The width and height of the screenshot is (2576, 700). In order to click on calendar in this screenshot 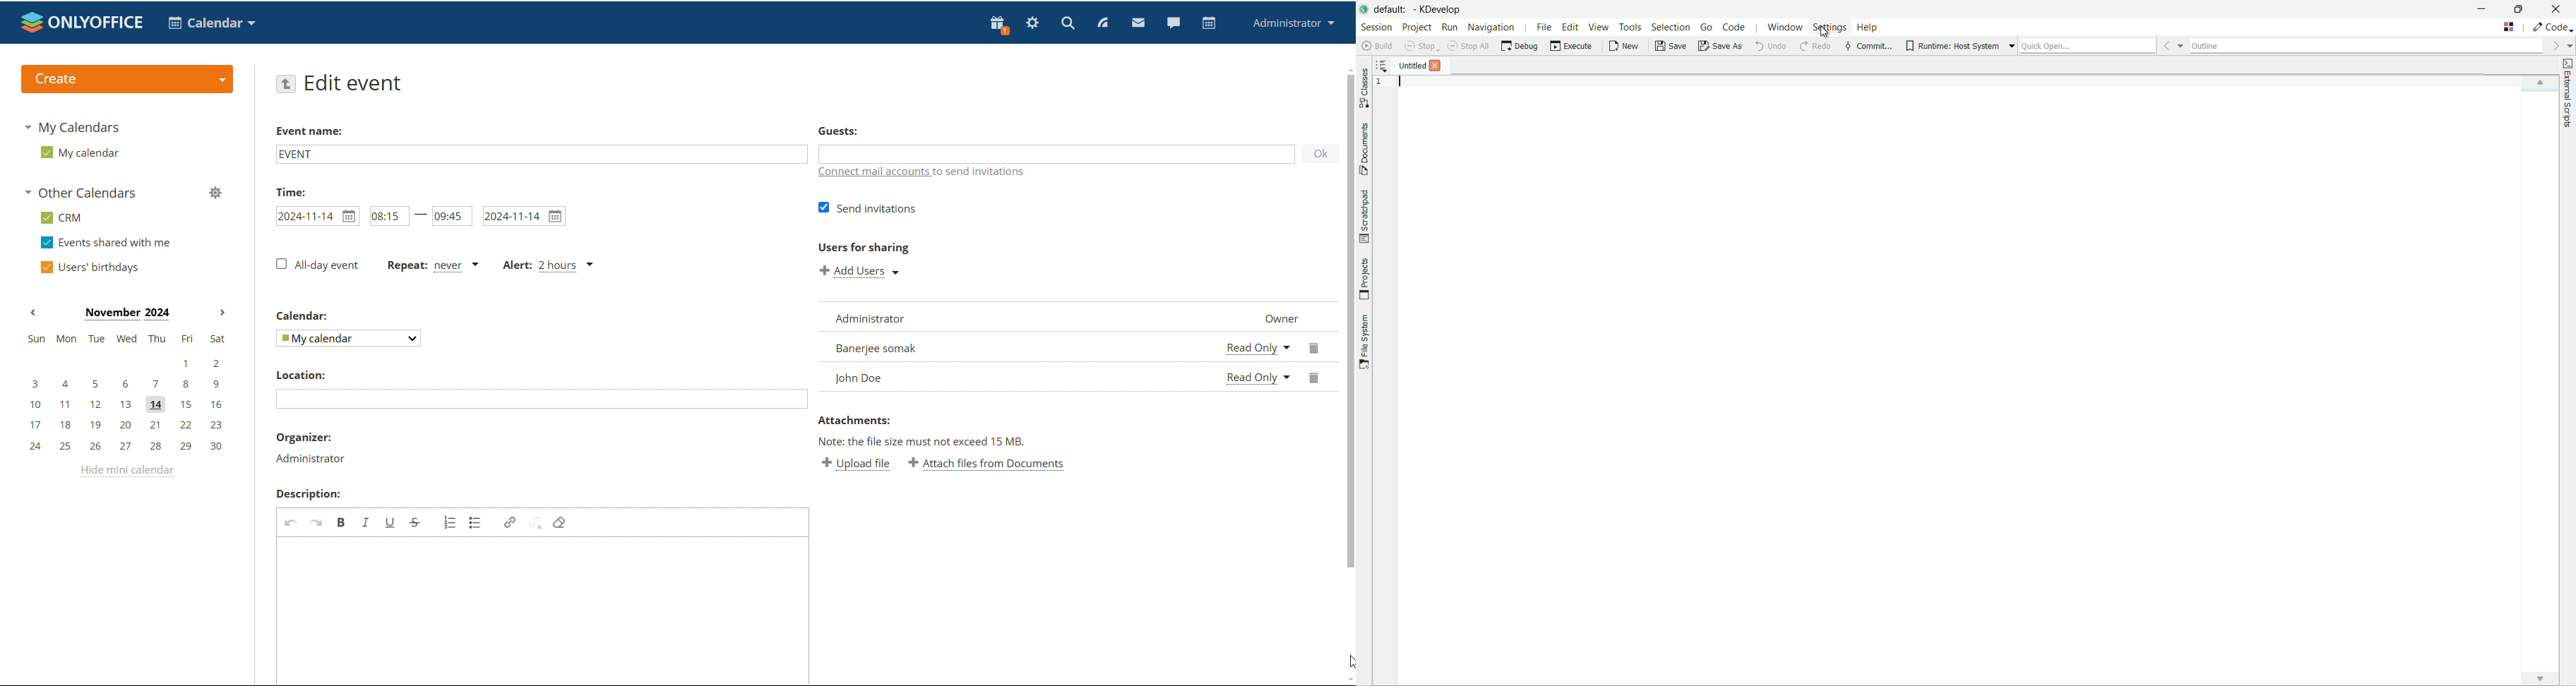, I will do `click(1210, 23)`.